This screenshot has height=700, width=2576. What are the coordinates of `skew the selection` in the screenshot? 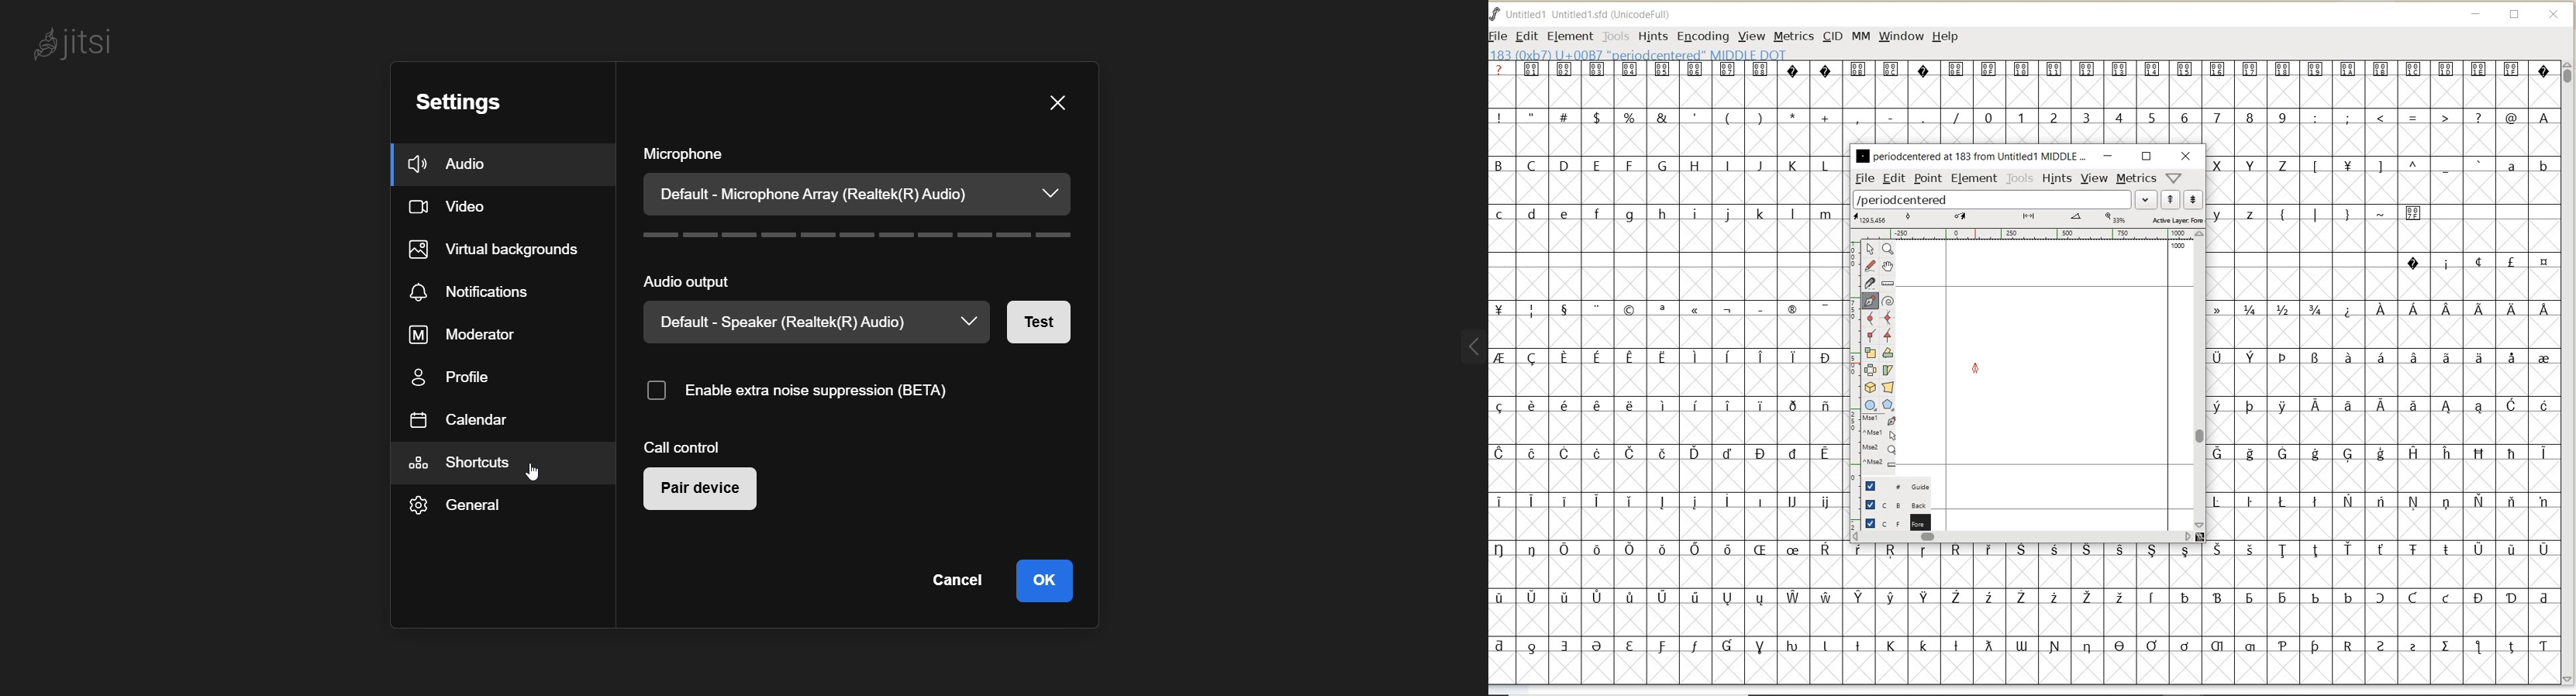 It's located at (1888, 369).